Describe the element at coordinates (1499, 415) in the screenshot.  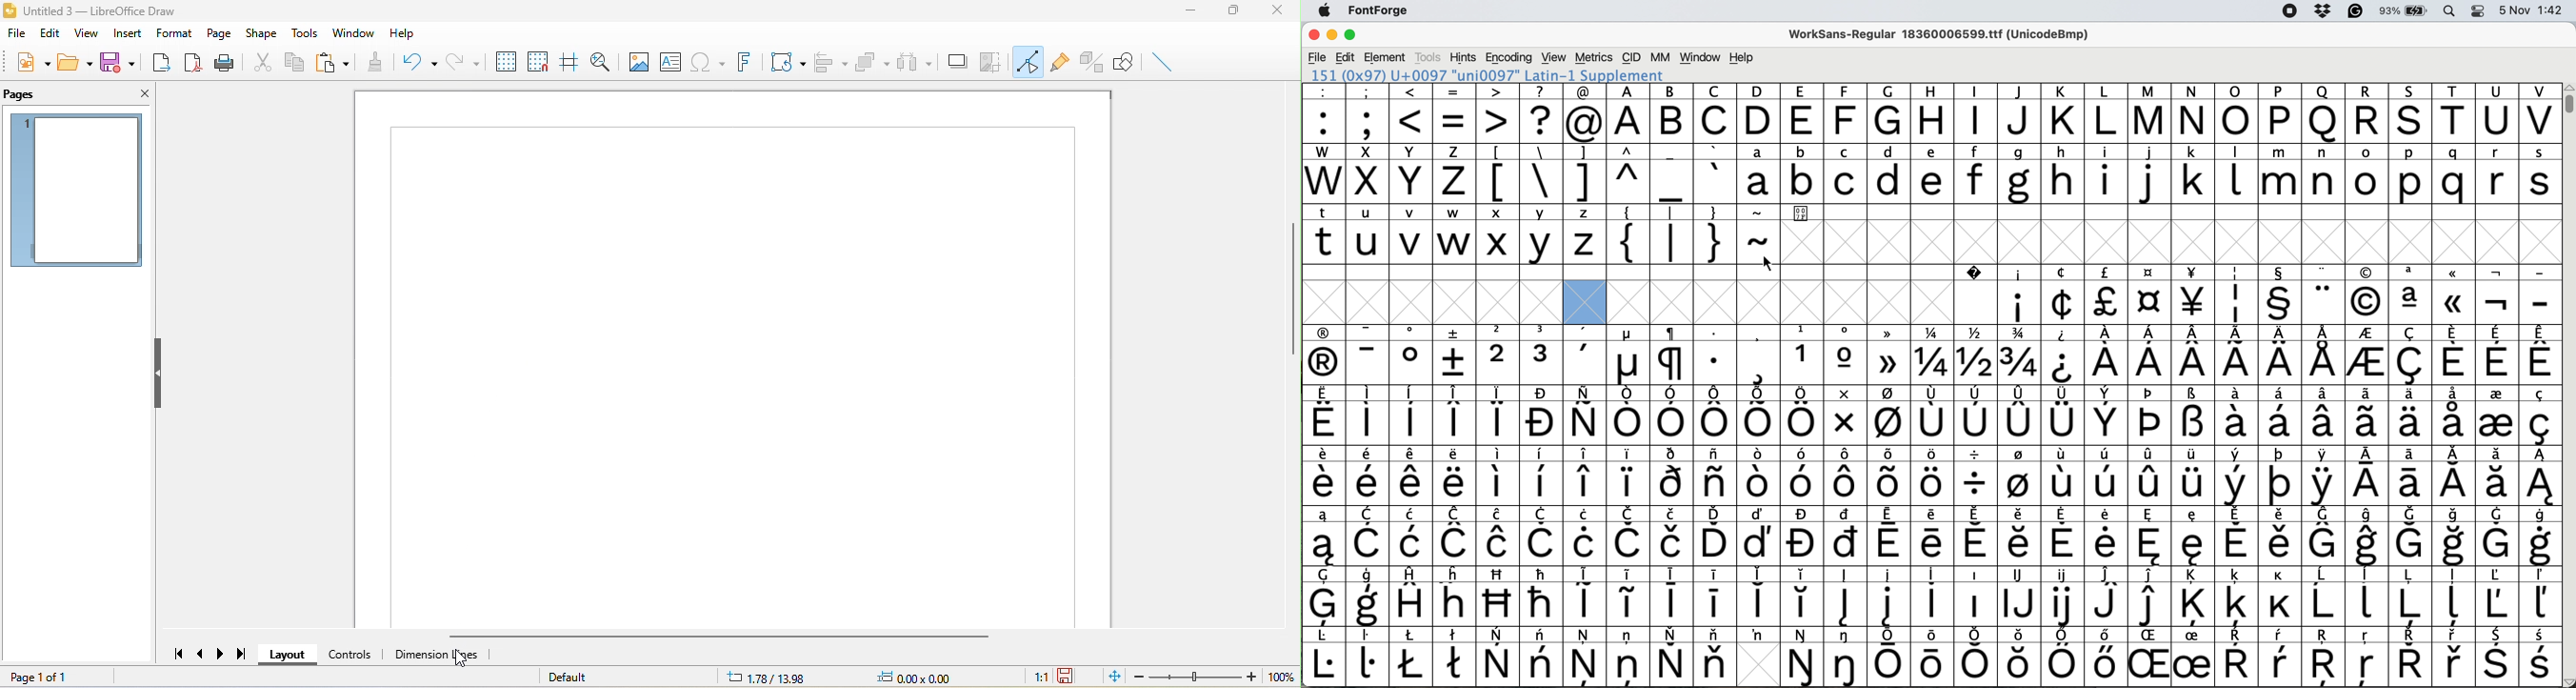
I see `symbol` at that location.